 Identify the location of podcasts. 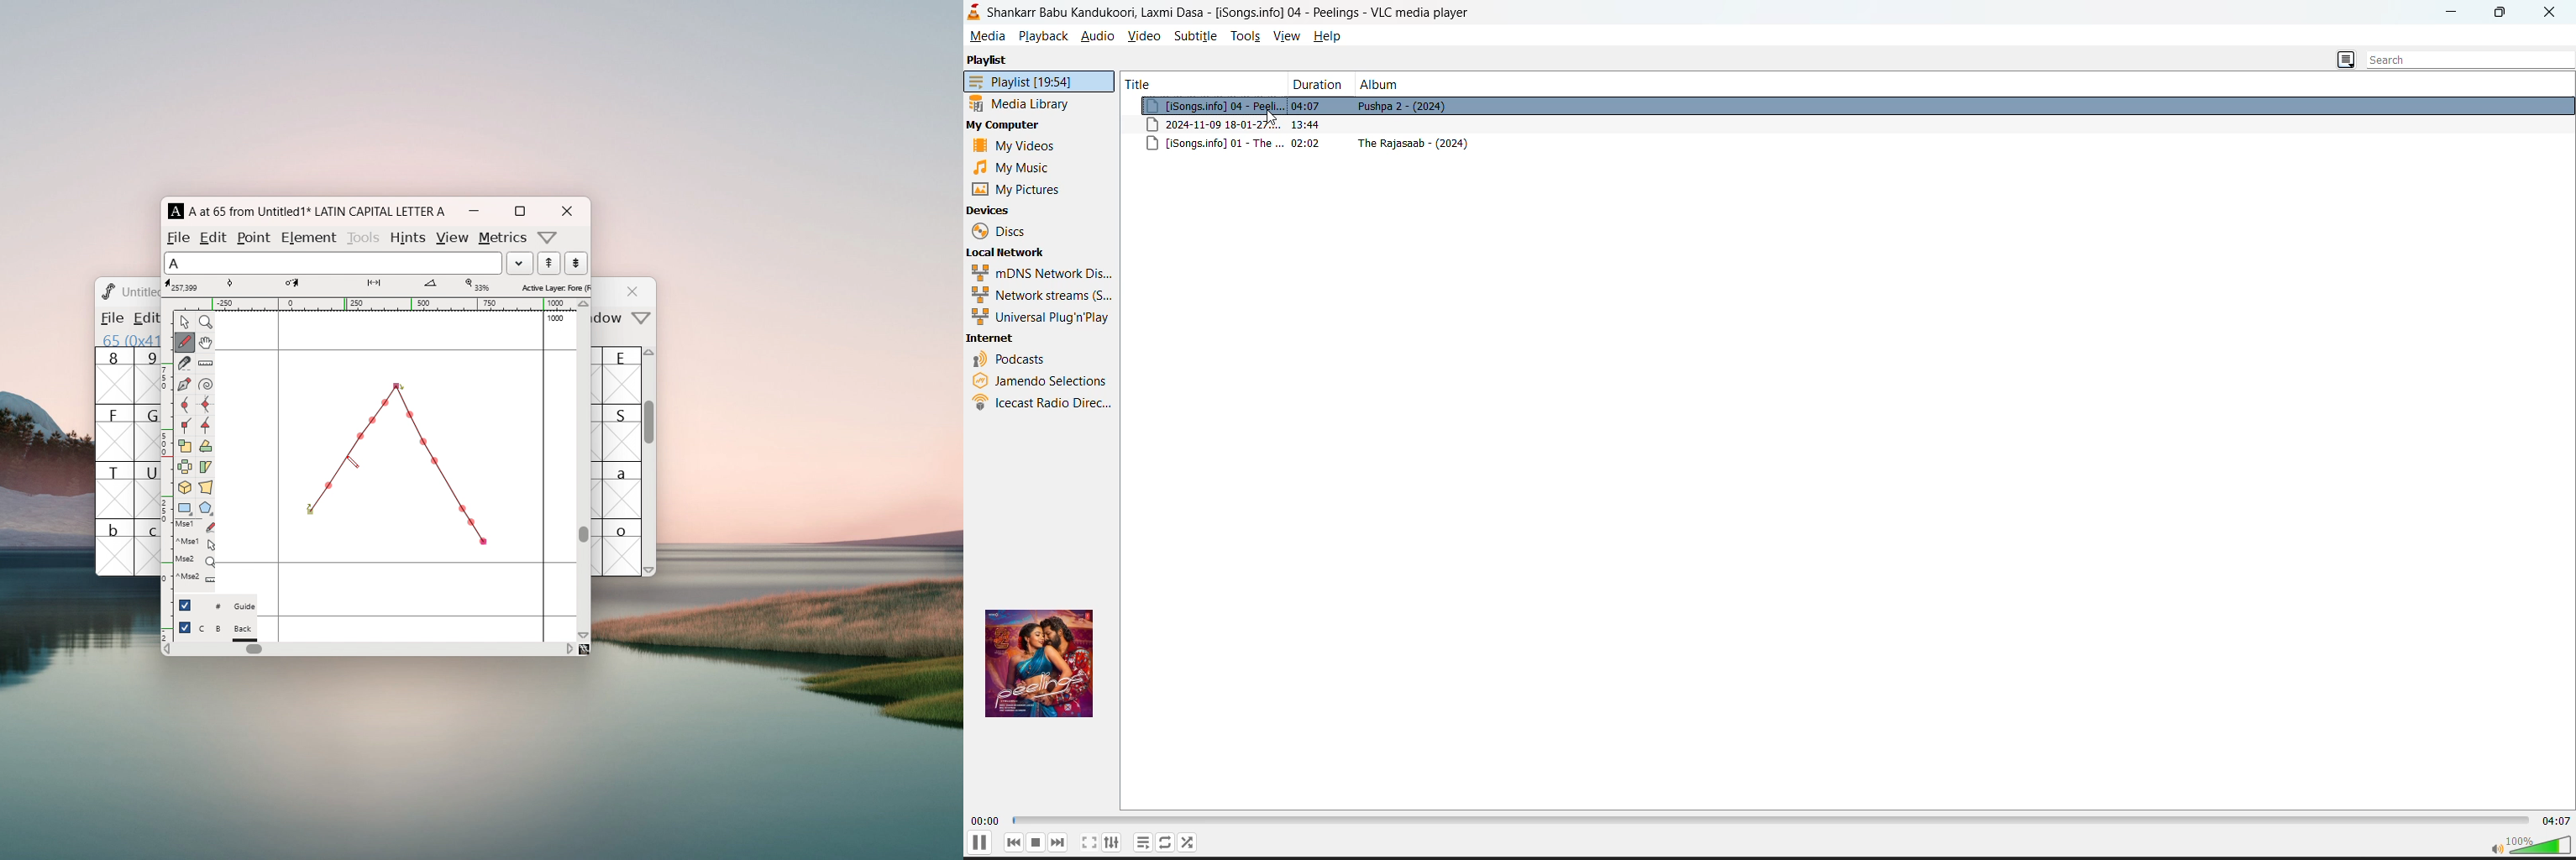
(1010, 358).